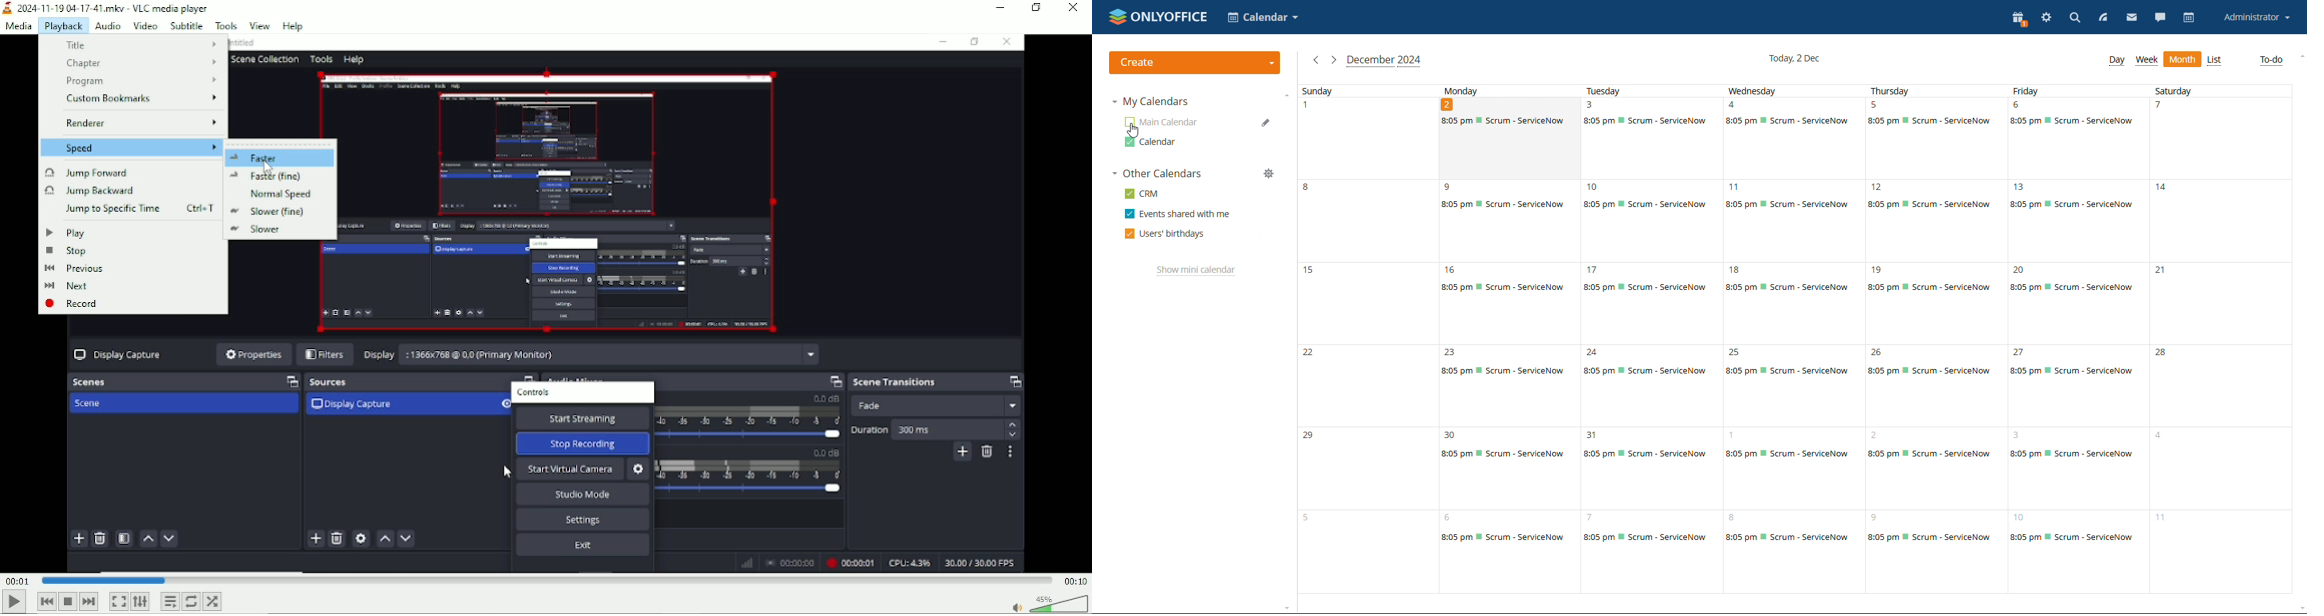  Describe the element at coordinates (13, 605) in the screenshot. I see `Play` at that location.